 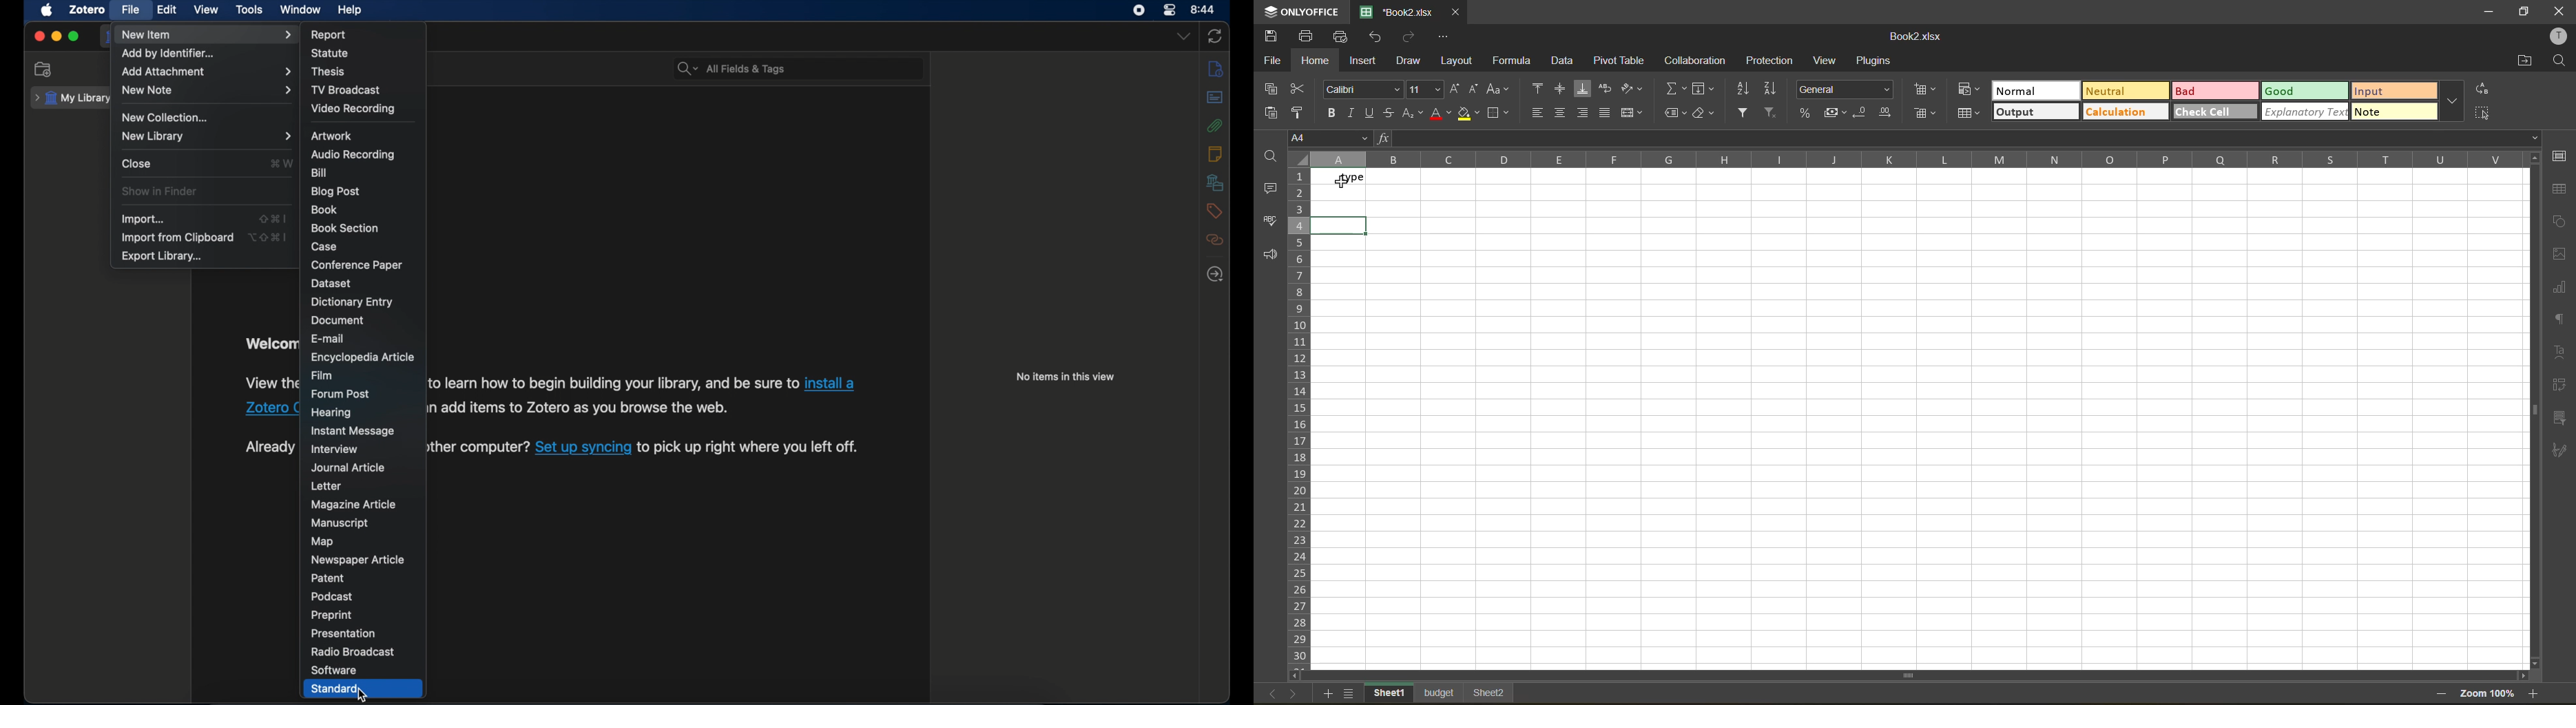 What do you see at coordinates (1204, 8) in the screenshot?
I see `8.44` at bounding box center [1204, 8].